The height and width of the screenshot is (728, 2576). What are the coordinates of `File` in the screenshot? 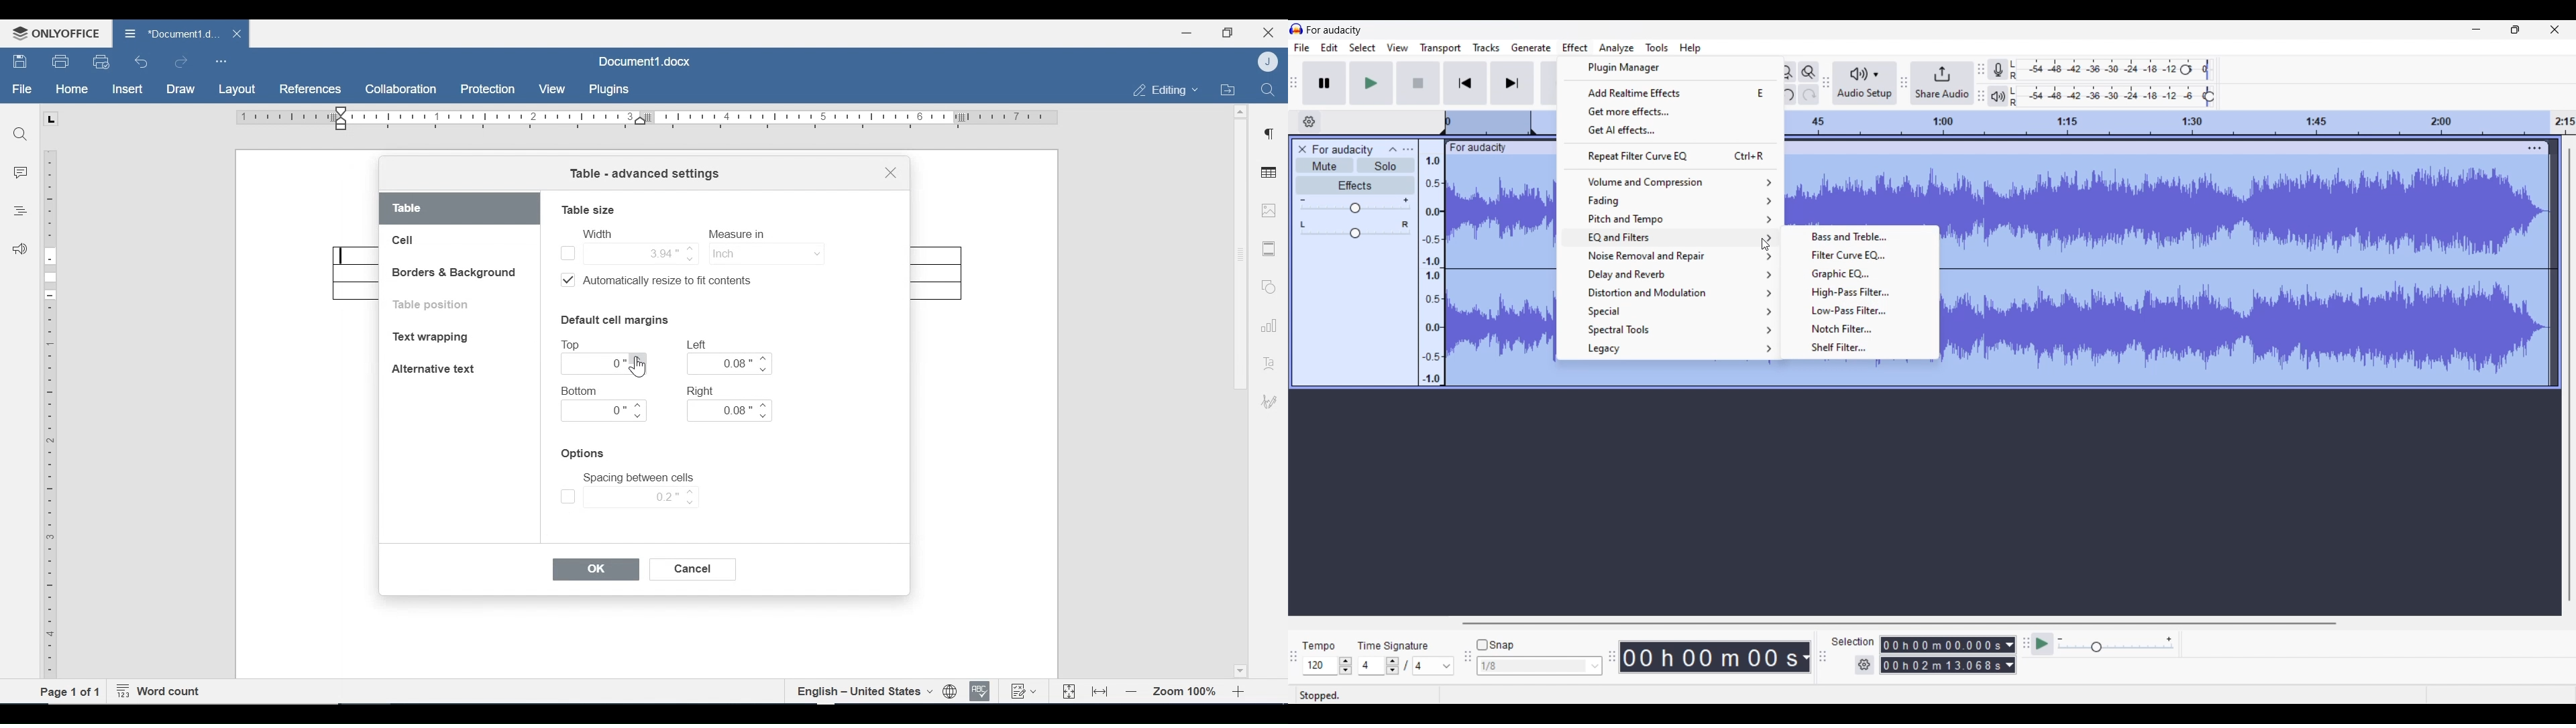 It's located at (23, 89).